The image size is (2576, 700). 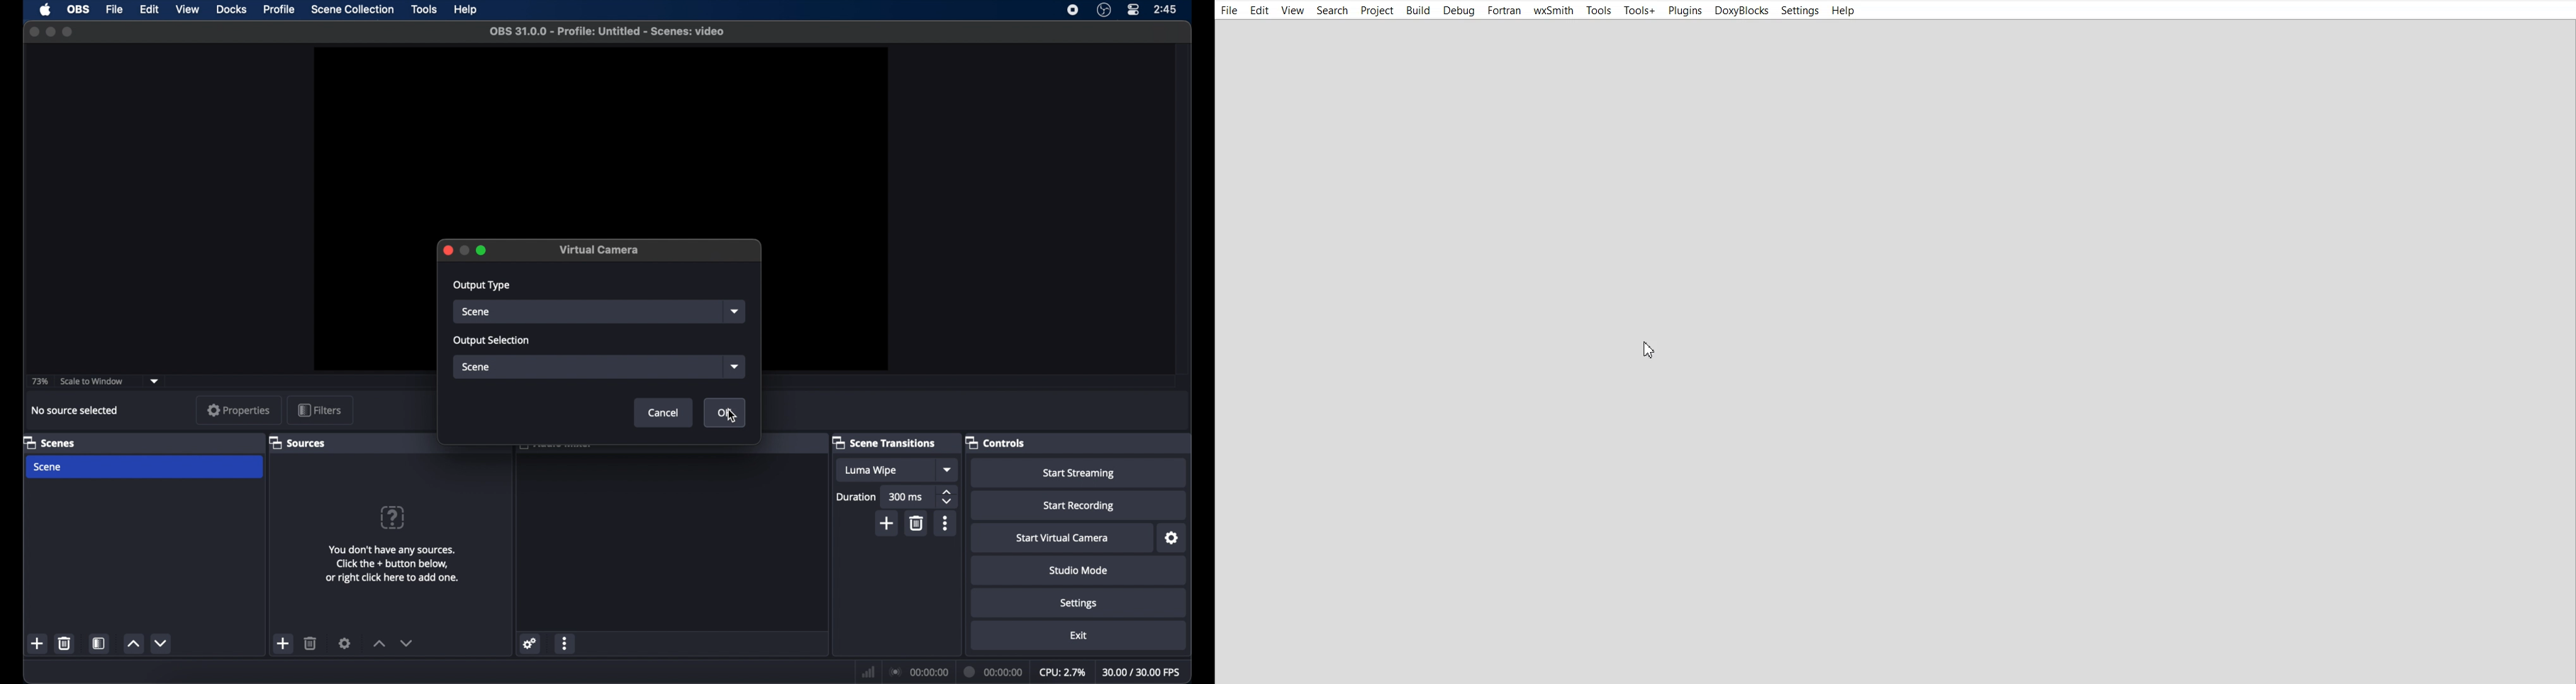 I want to click on decrement, so click(x=406, y=643).